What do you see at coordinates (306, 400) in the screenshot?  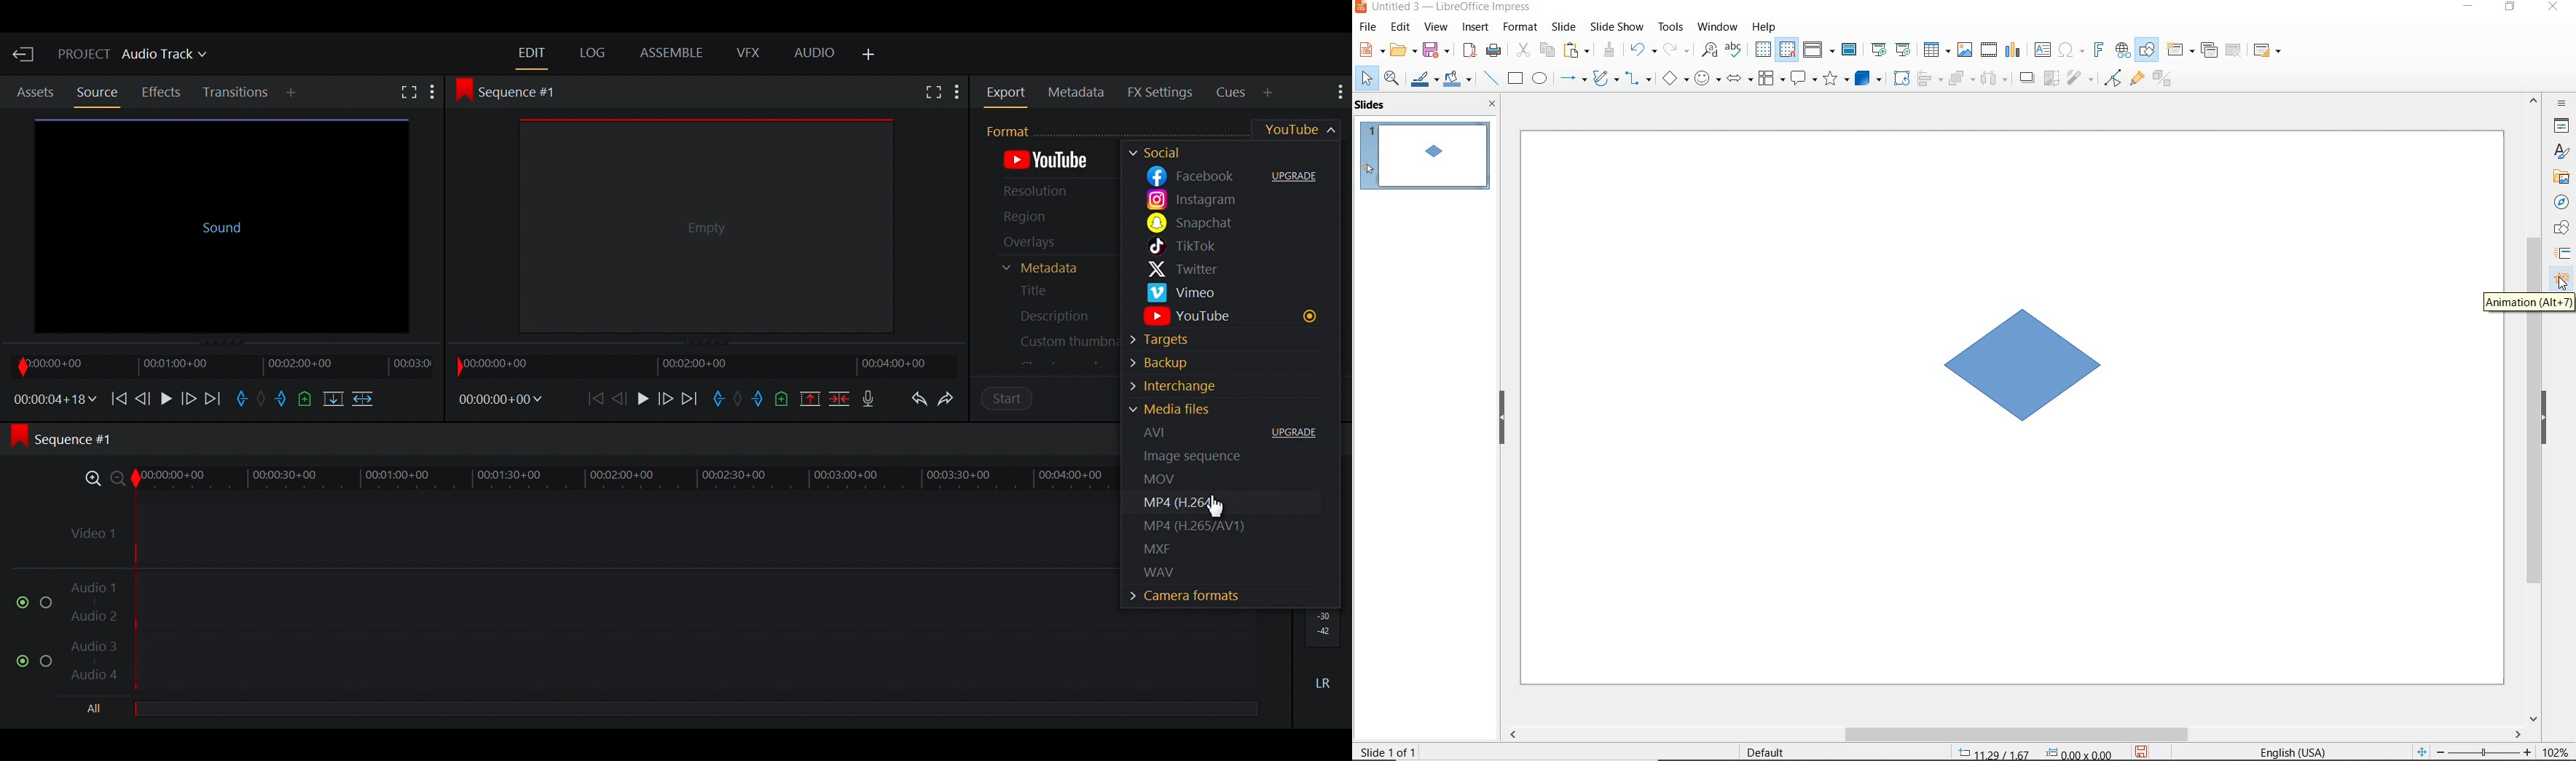 I see `Add a cue` at bounding box center [306, 400].